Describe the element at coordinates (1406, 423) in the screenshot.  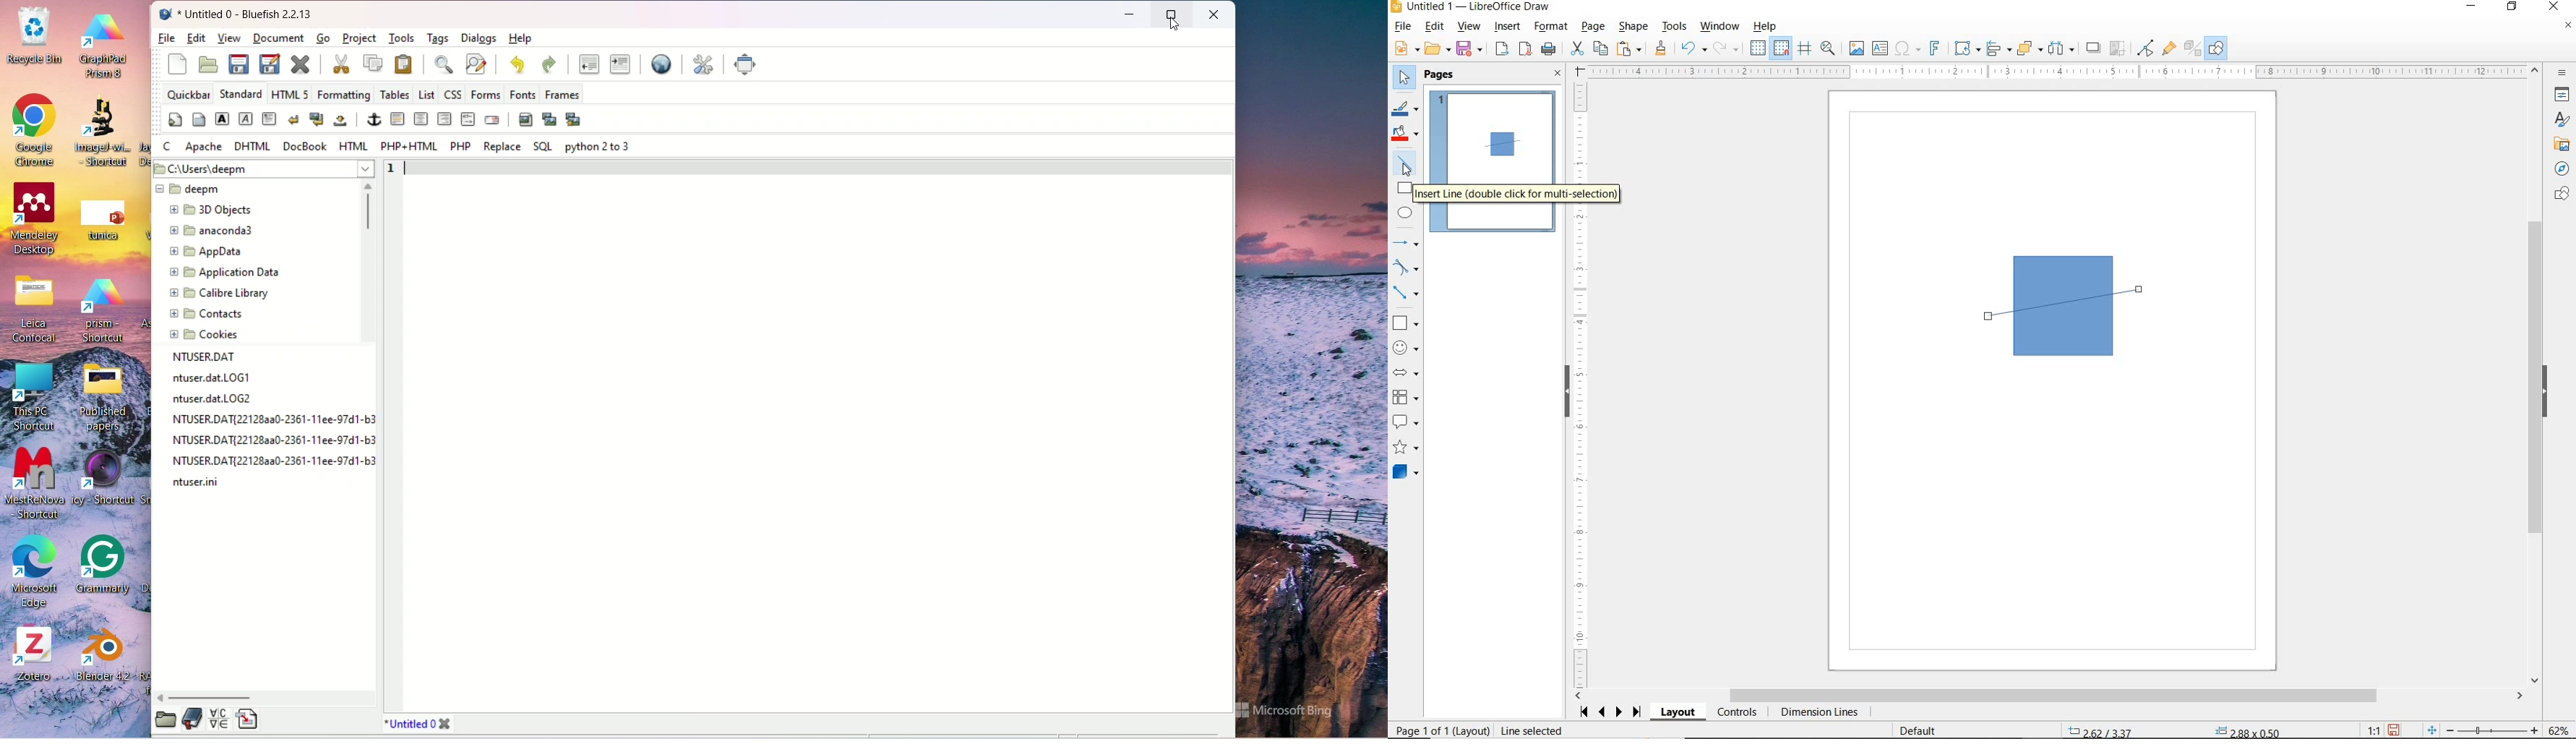
I see `CALLOUT SHAPES` at that location.